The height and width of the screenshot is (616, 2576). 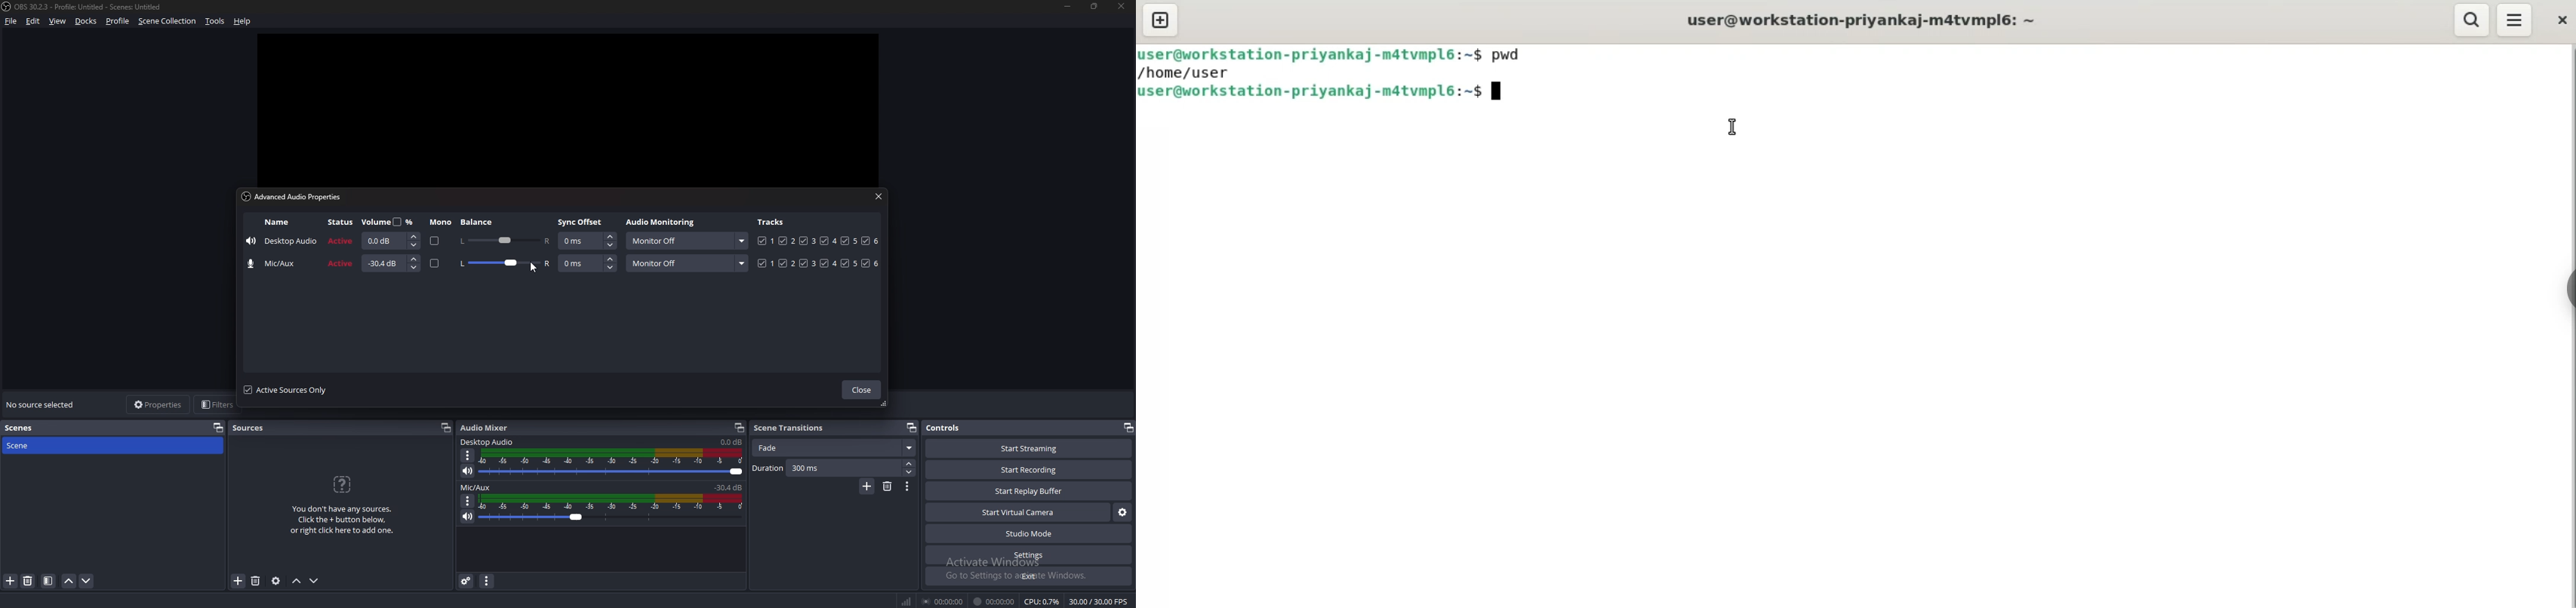 What do you see at coordinates (2562, 23) in the screenshot?
I see `close` at bounding box center [2562, 23].